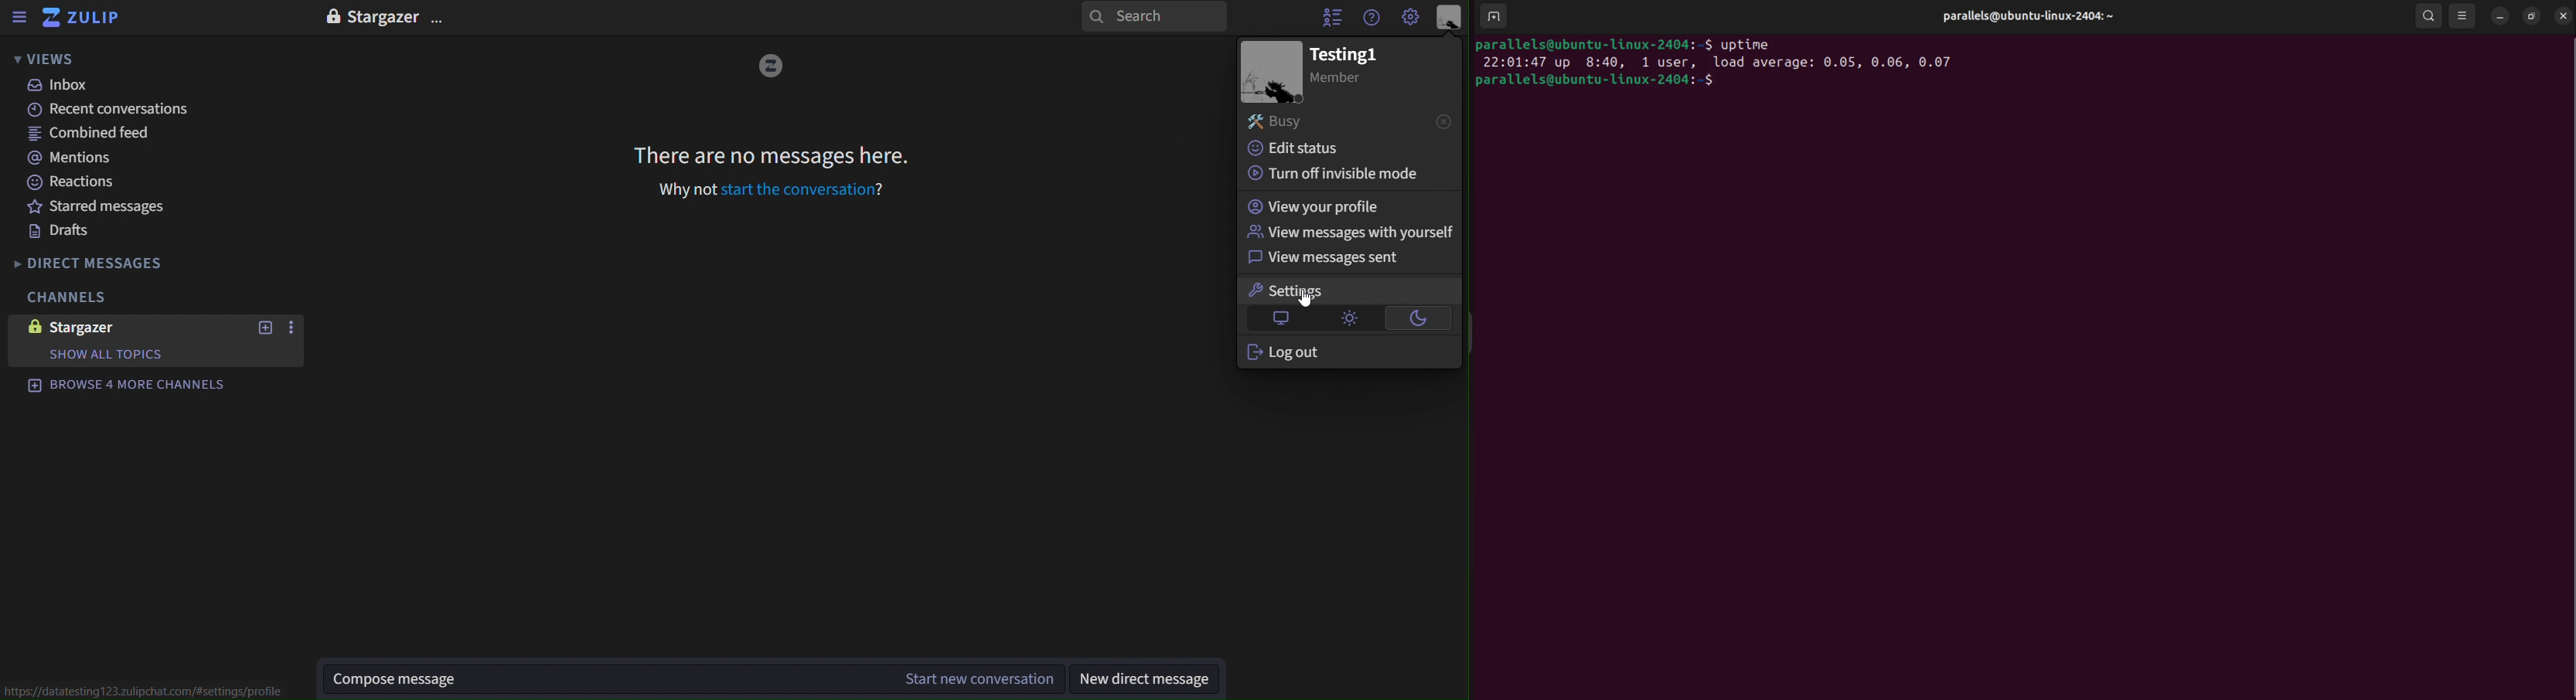 The width and height of the screenshot is (2576, 700). What do you see at coordinates (1447, 21) in the screenshot?
I see `personal menu` at bounding box center [1447, 21].